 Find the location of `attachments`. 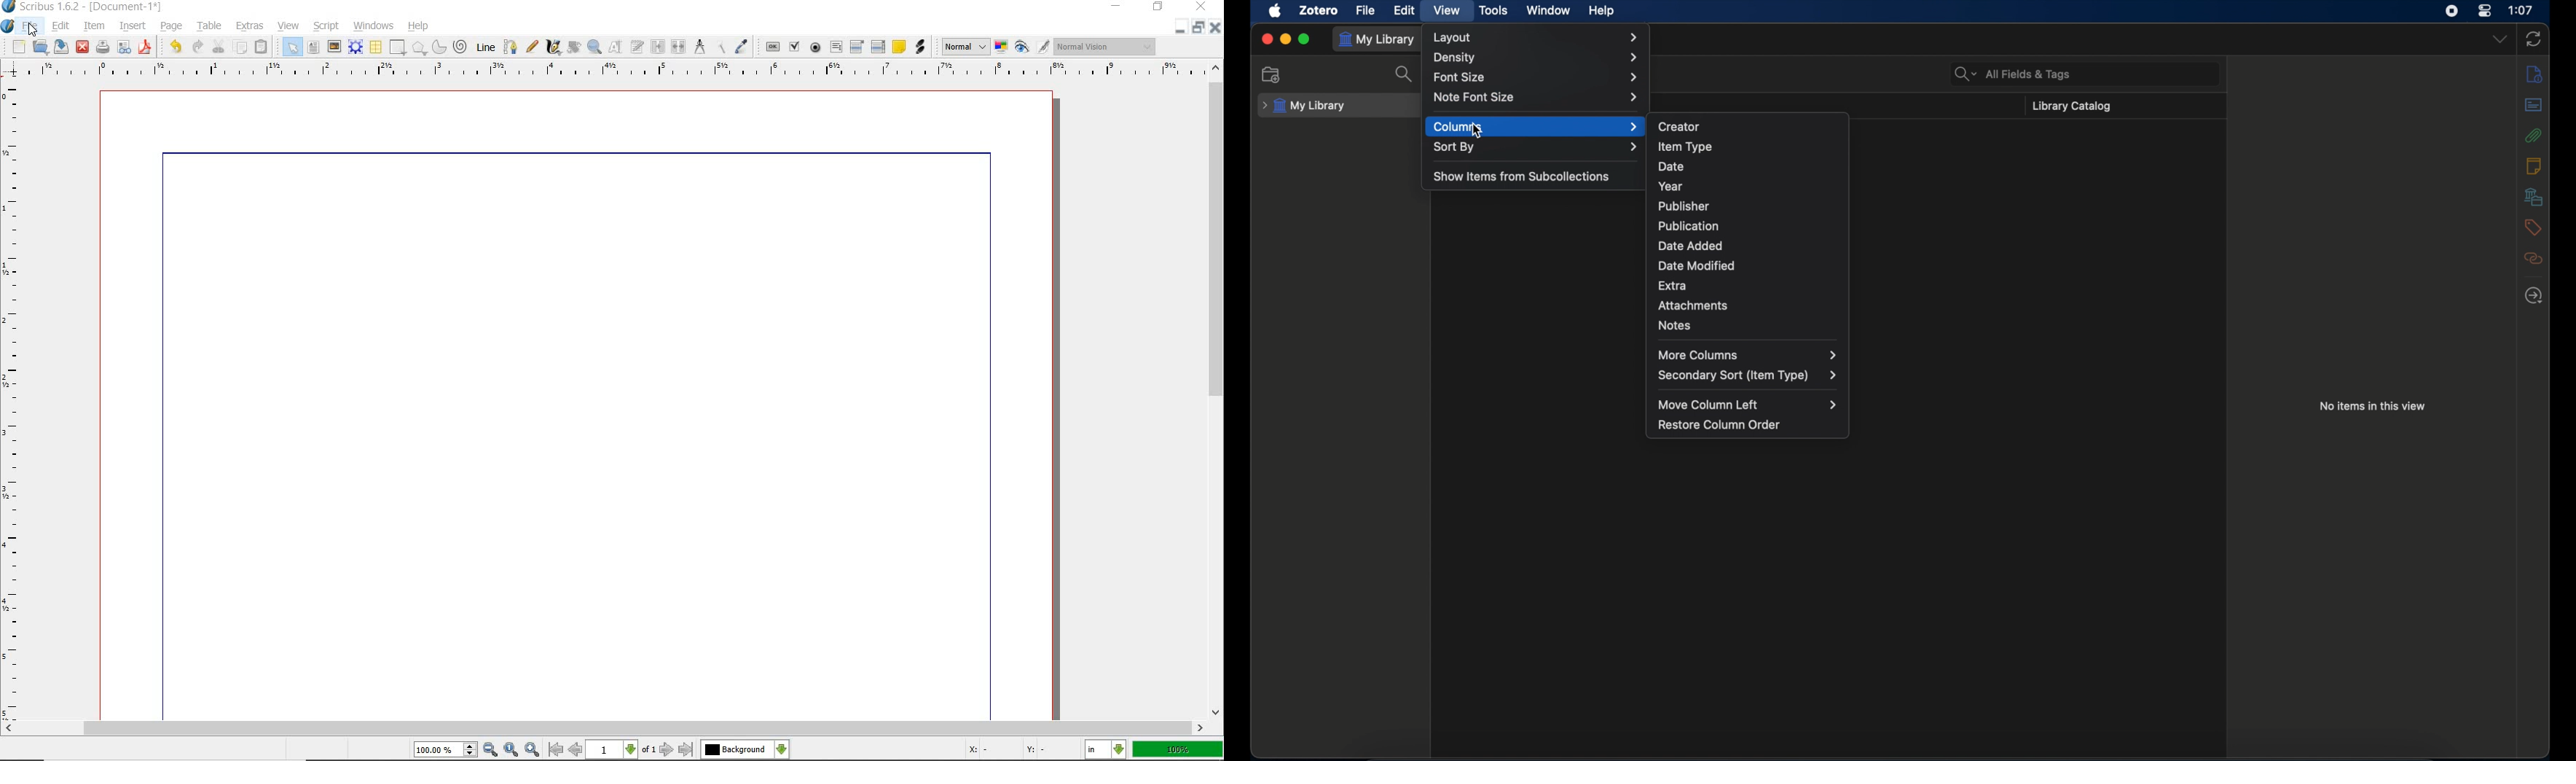

attachments is located at coordinates (2534, 136).